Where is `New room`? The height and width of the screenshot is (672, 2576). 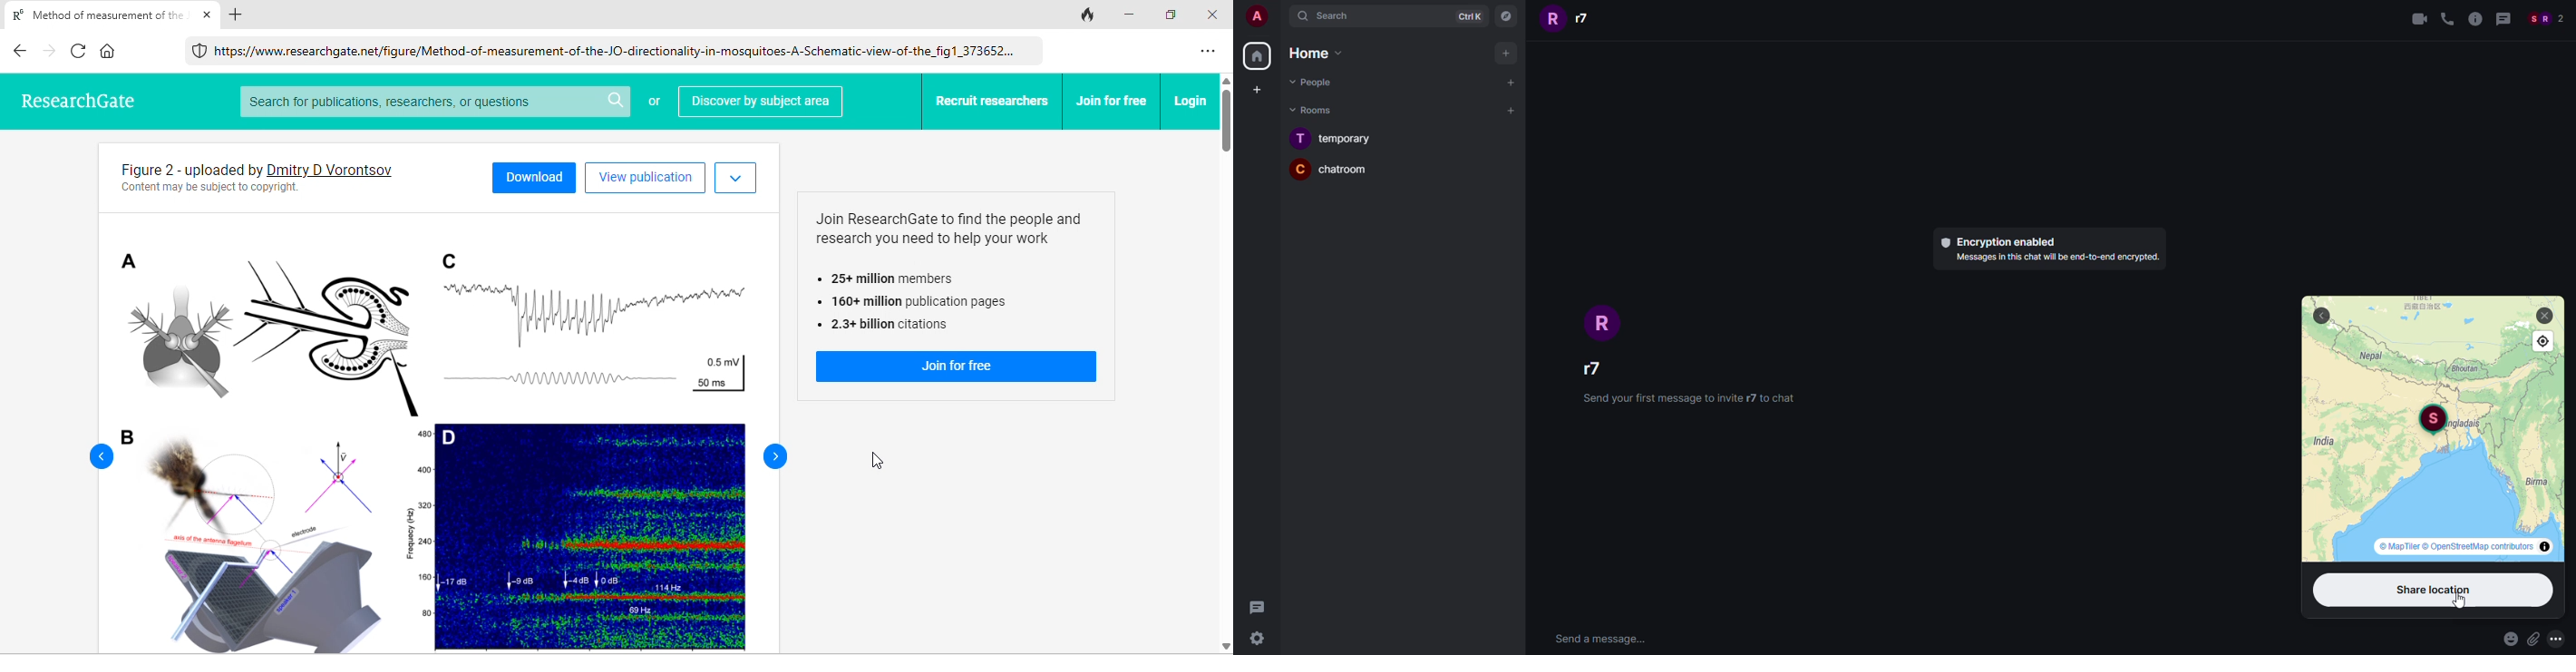 New room is located at coordinates (1512, 111).